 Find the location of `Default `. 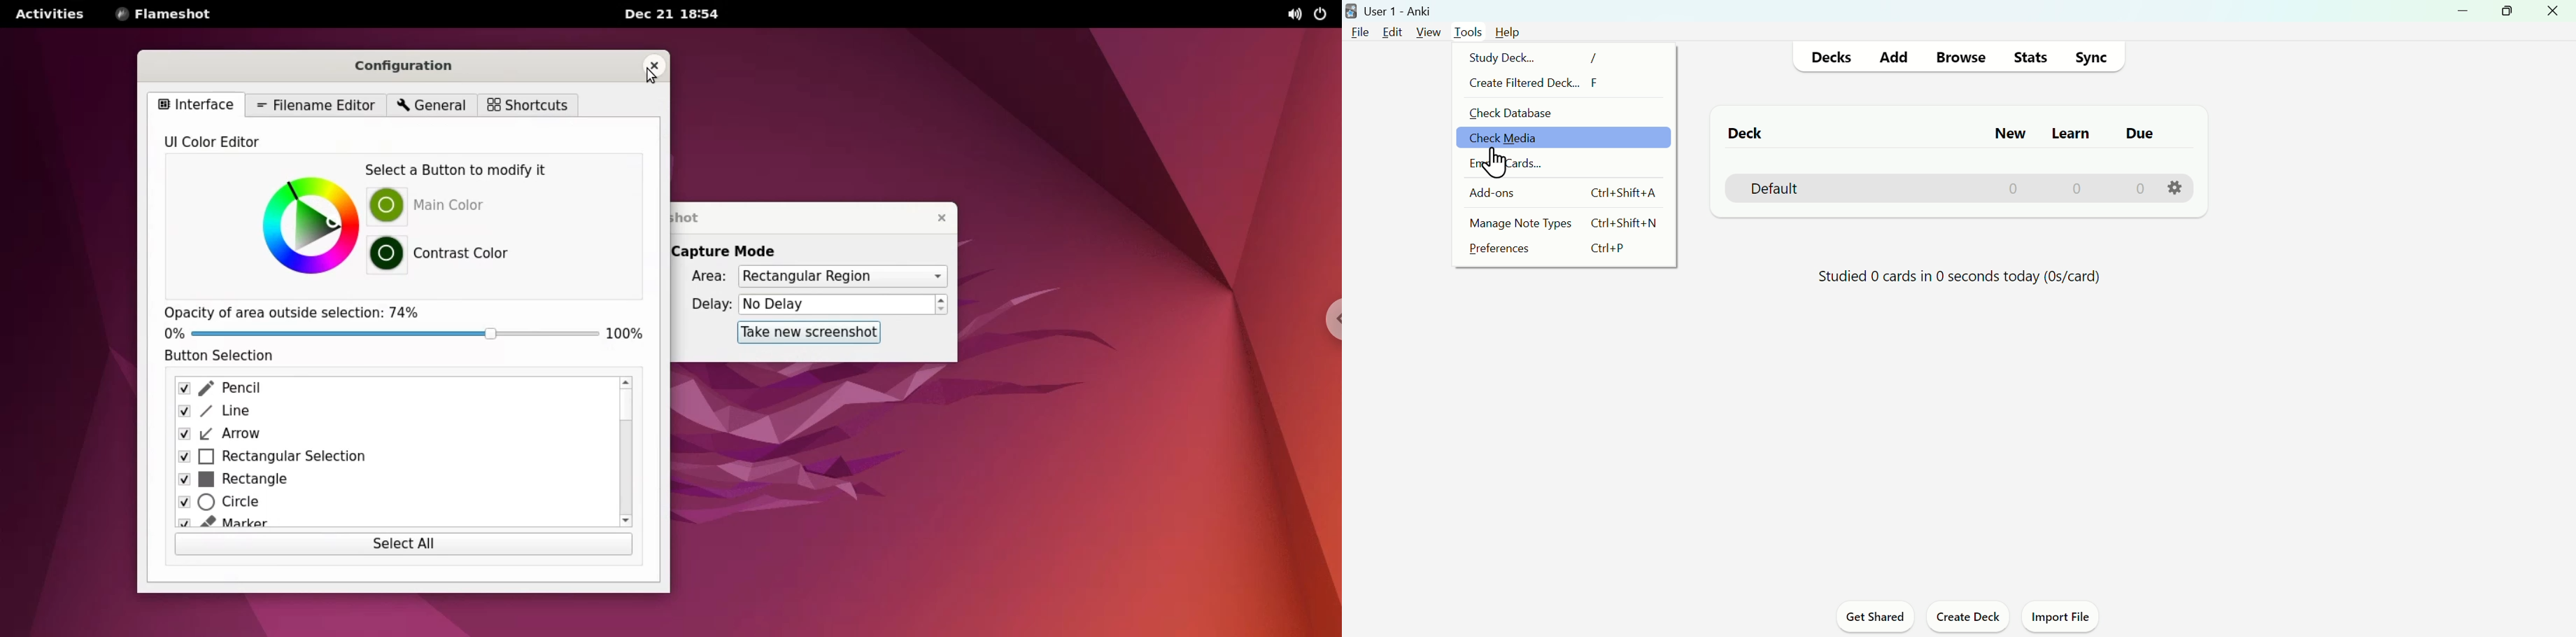

Default  is located at coordinates (1956, 189).